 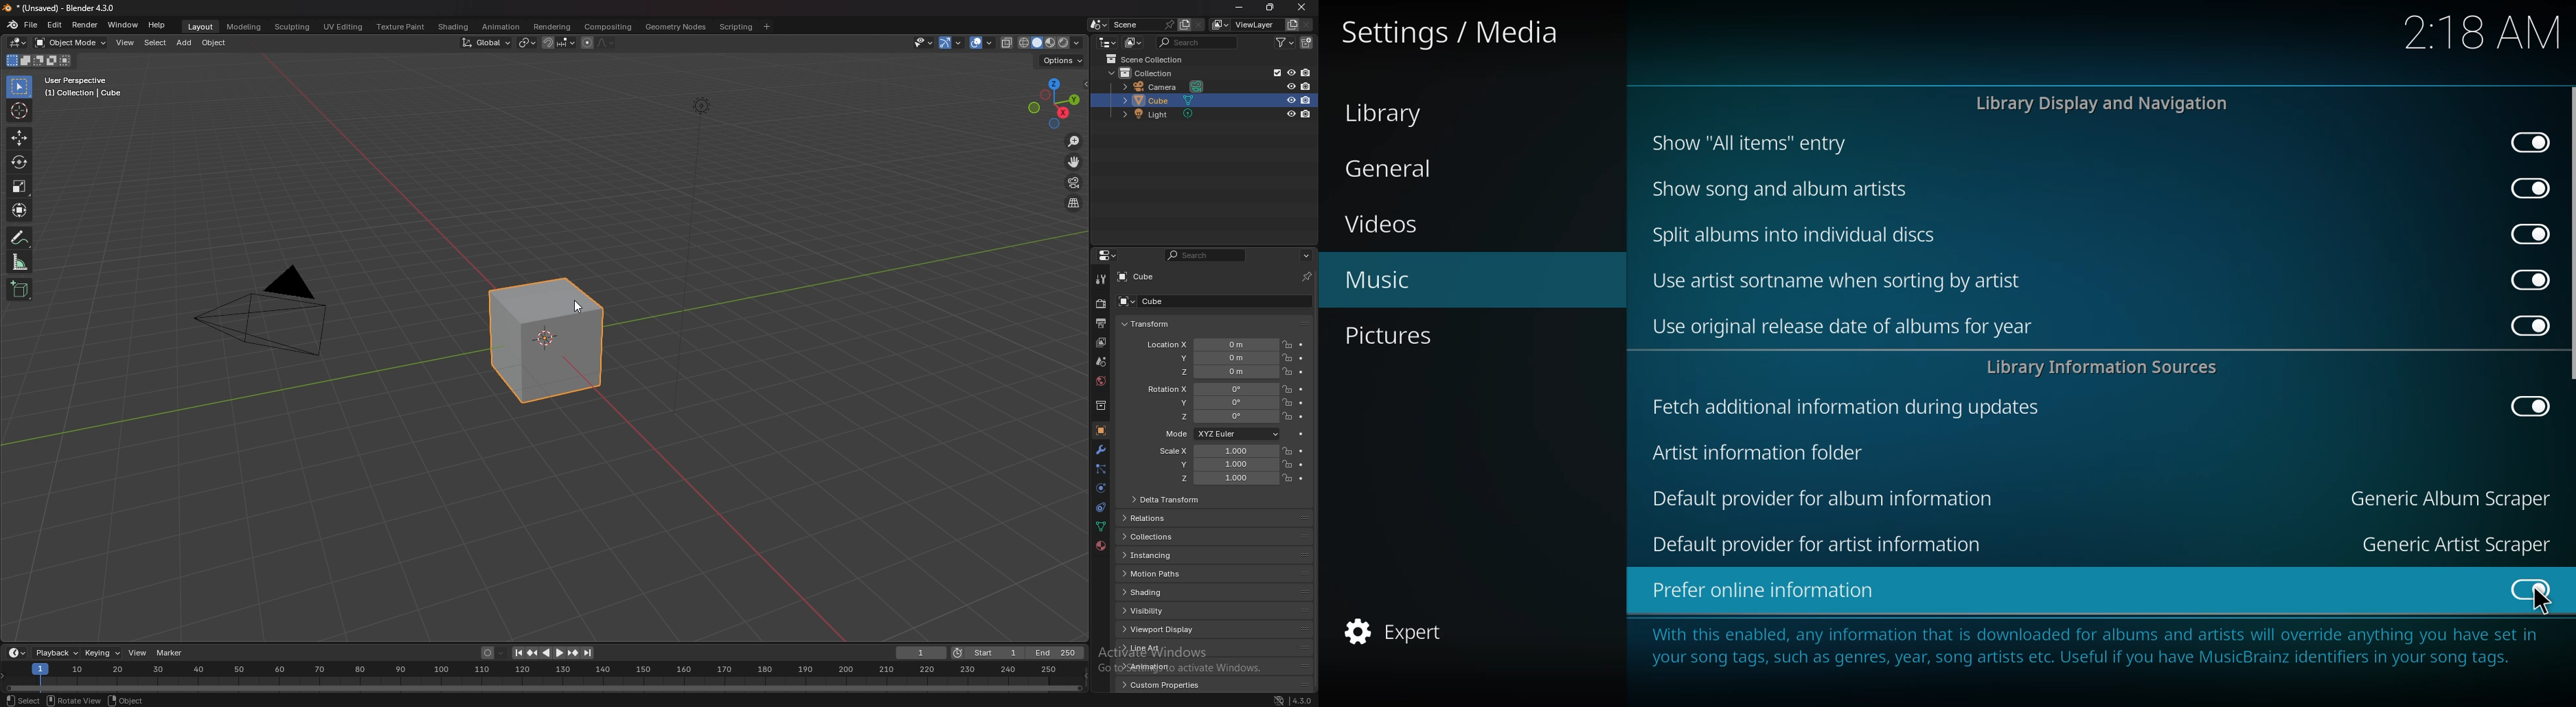 I want to click on relations, so click(x=1155, y=519).